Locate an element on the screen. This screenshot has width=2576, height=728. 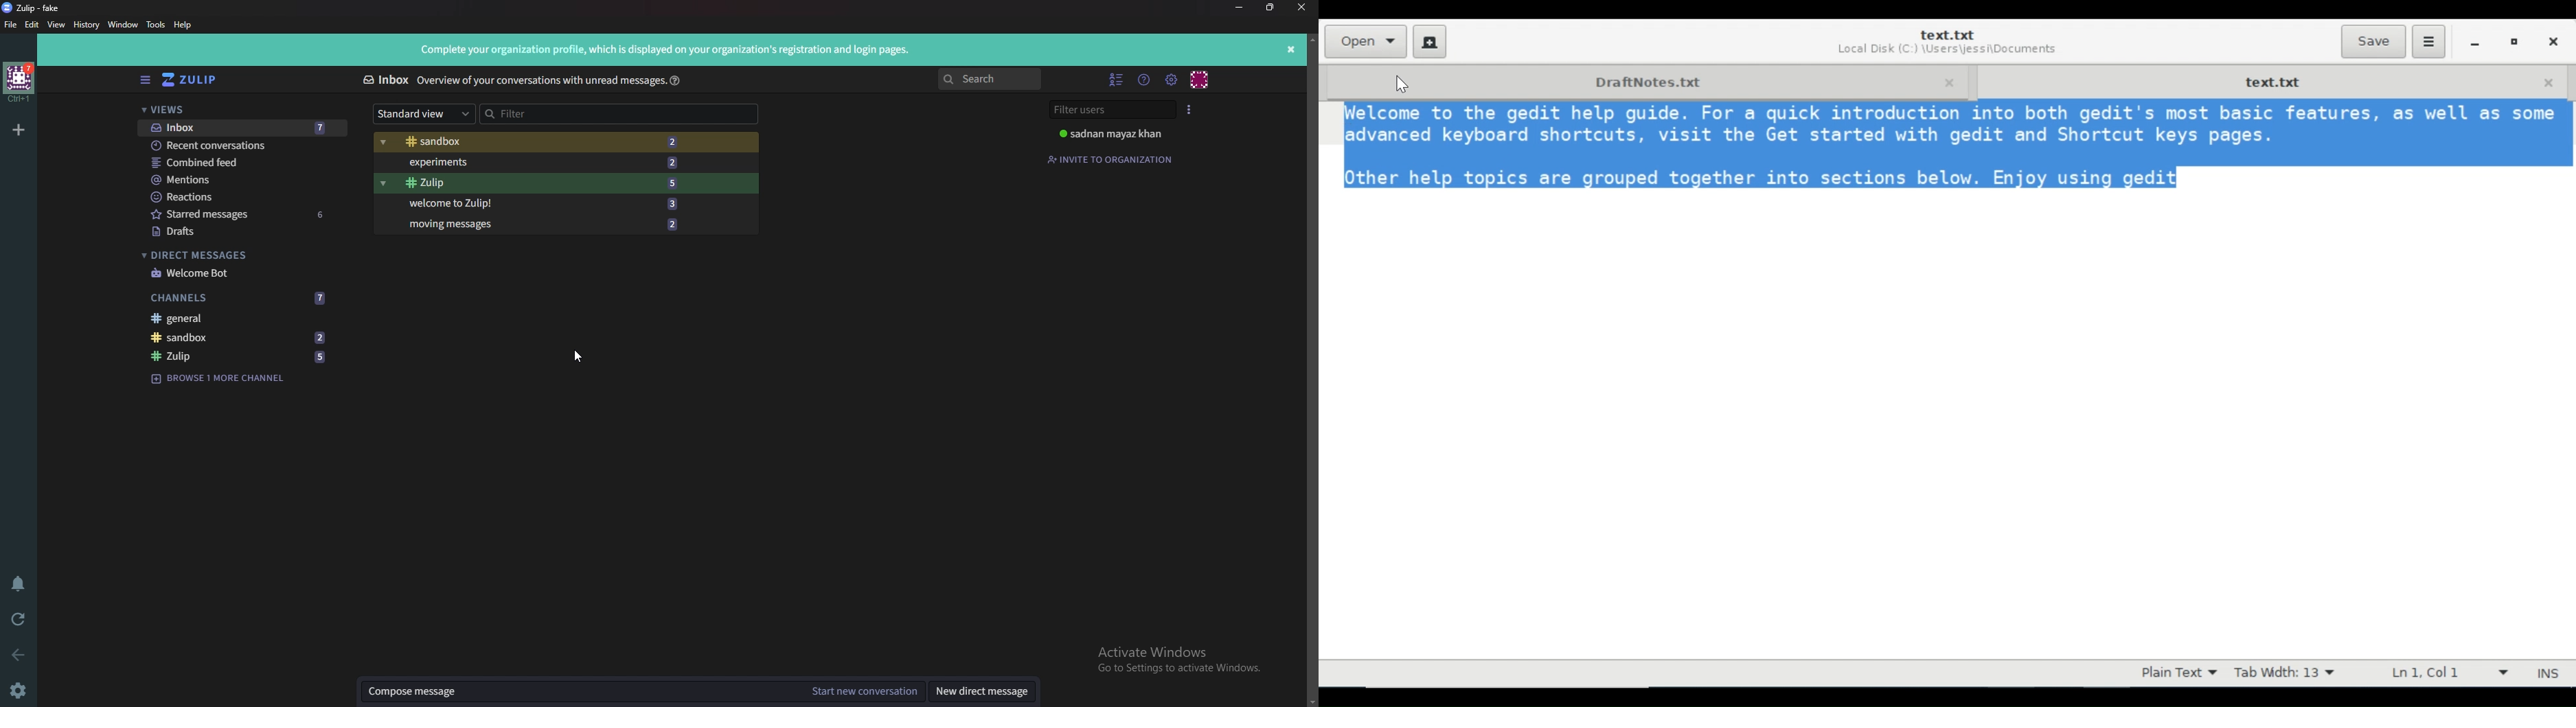
Standard view is located at coordinates (422, 114).